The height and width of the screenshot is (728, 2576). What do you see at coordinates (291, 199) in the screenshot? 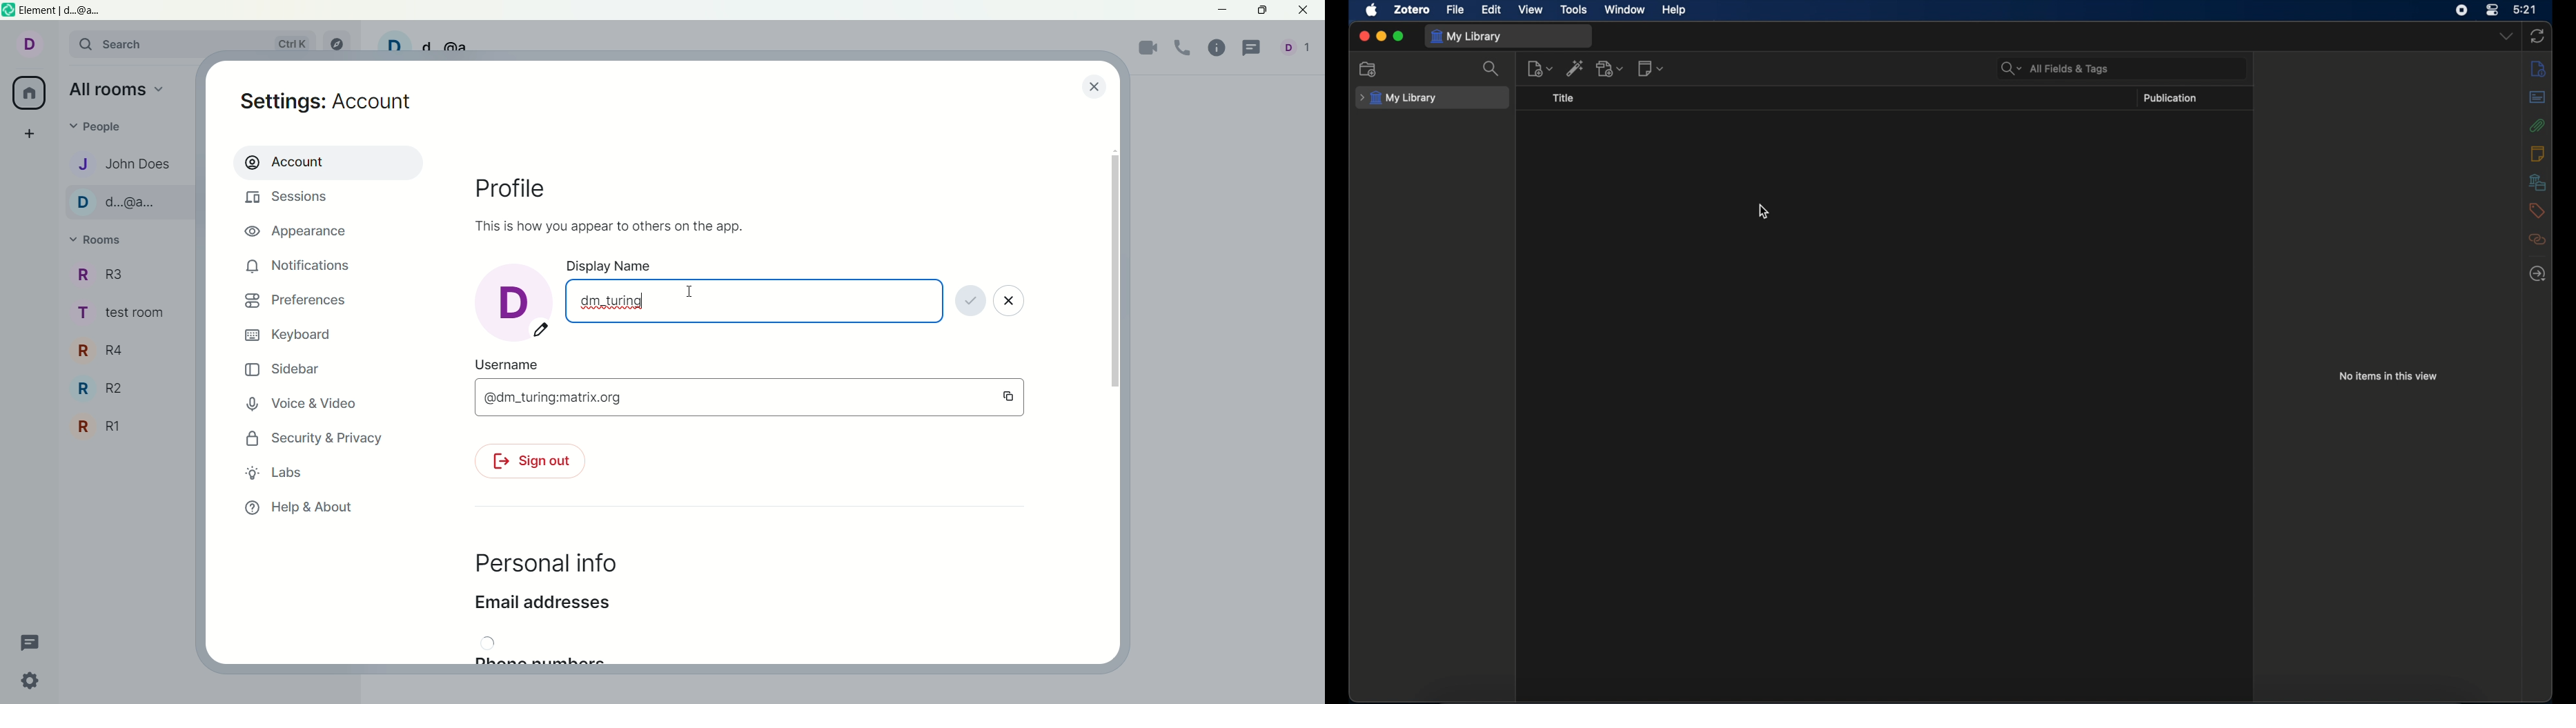
I see `sessions` at bounding box center [291, 199].